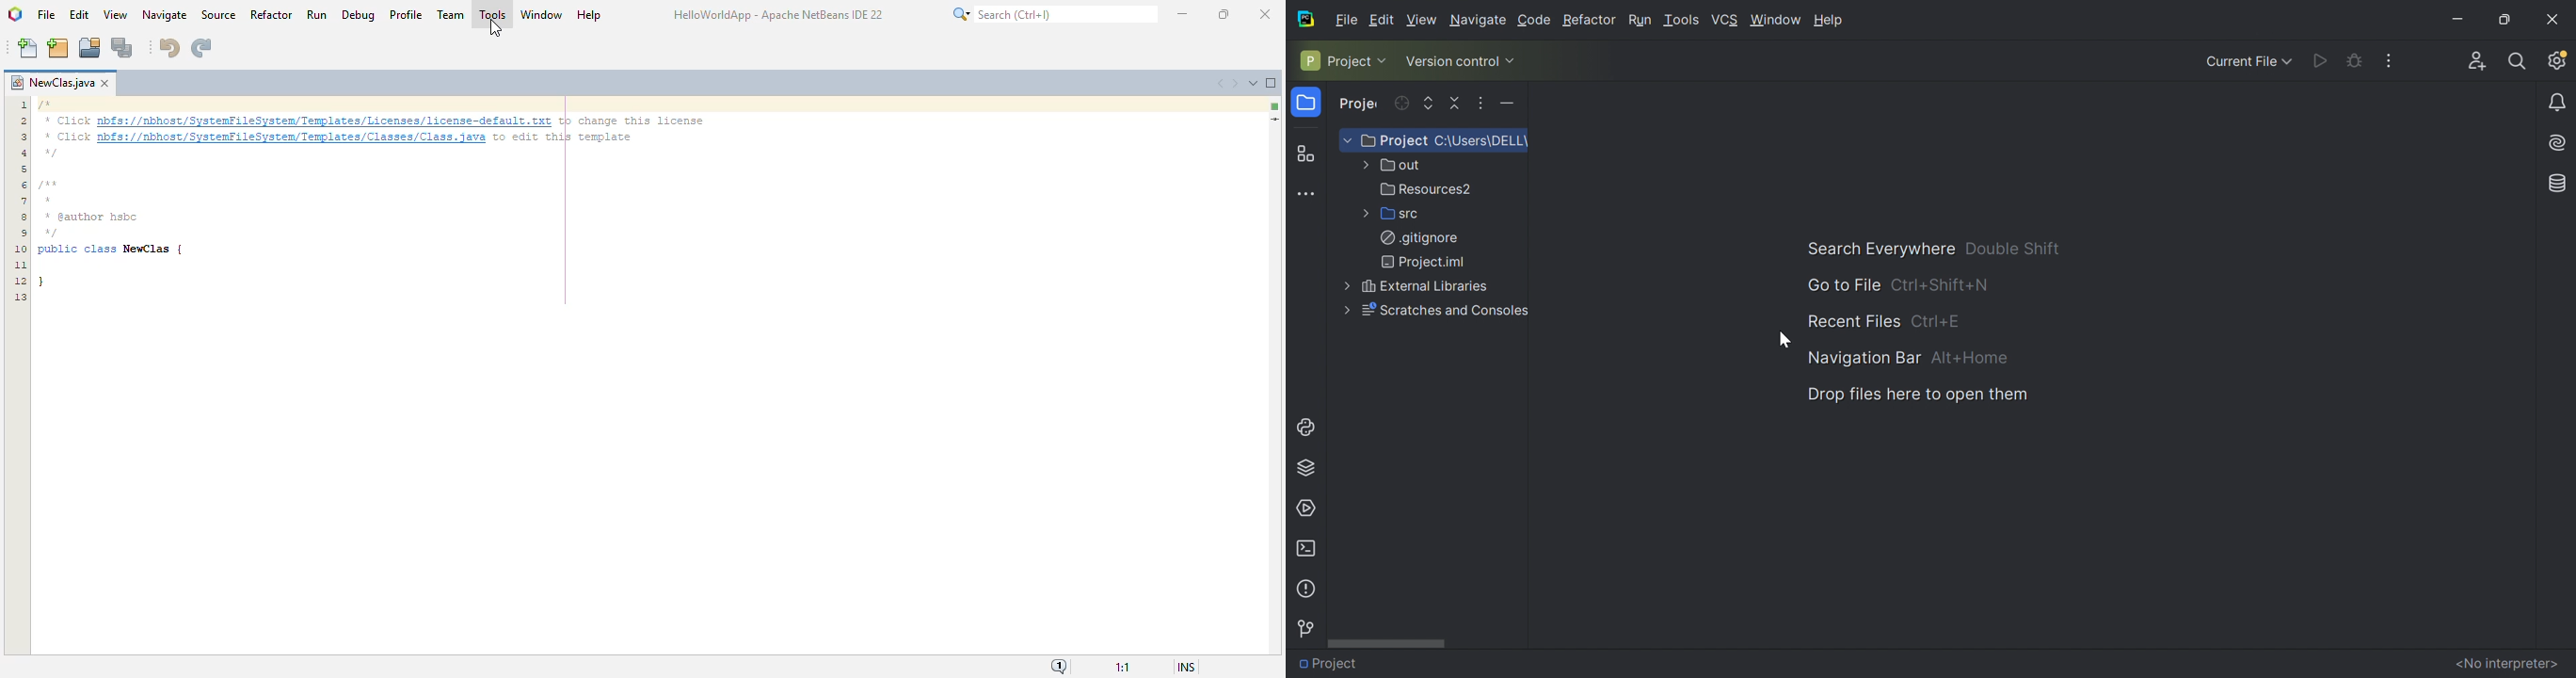 The height and width of the screenshot is (700, 2576). What do you see at coordinates (1640, 20) in the screenshot?
I see `Run` at bounding box center [1640, 20].